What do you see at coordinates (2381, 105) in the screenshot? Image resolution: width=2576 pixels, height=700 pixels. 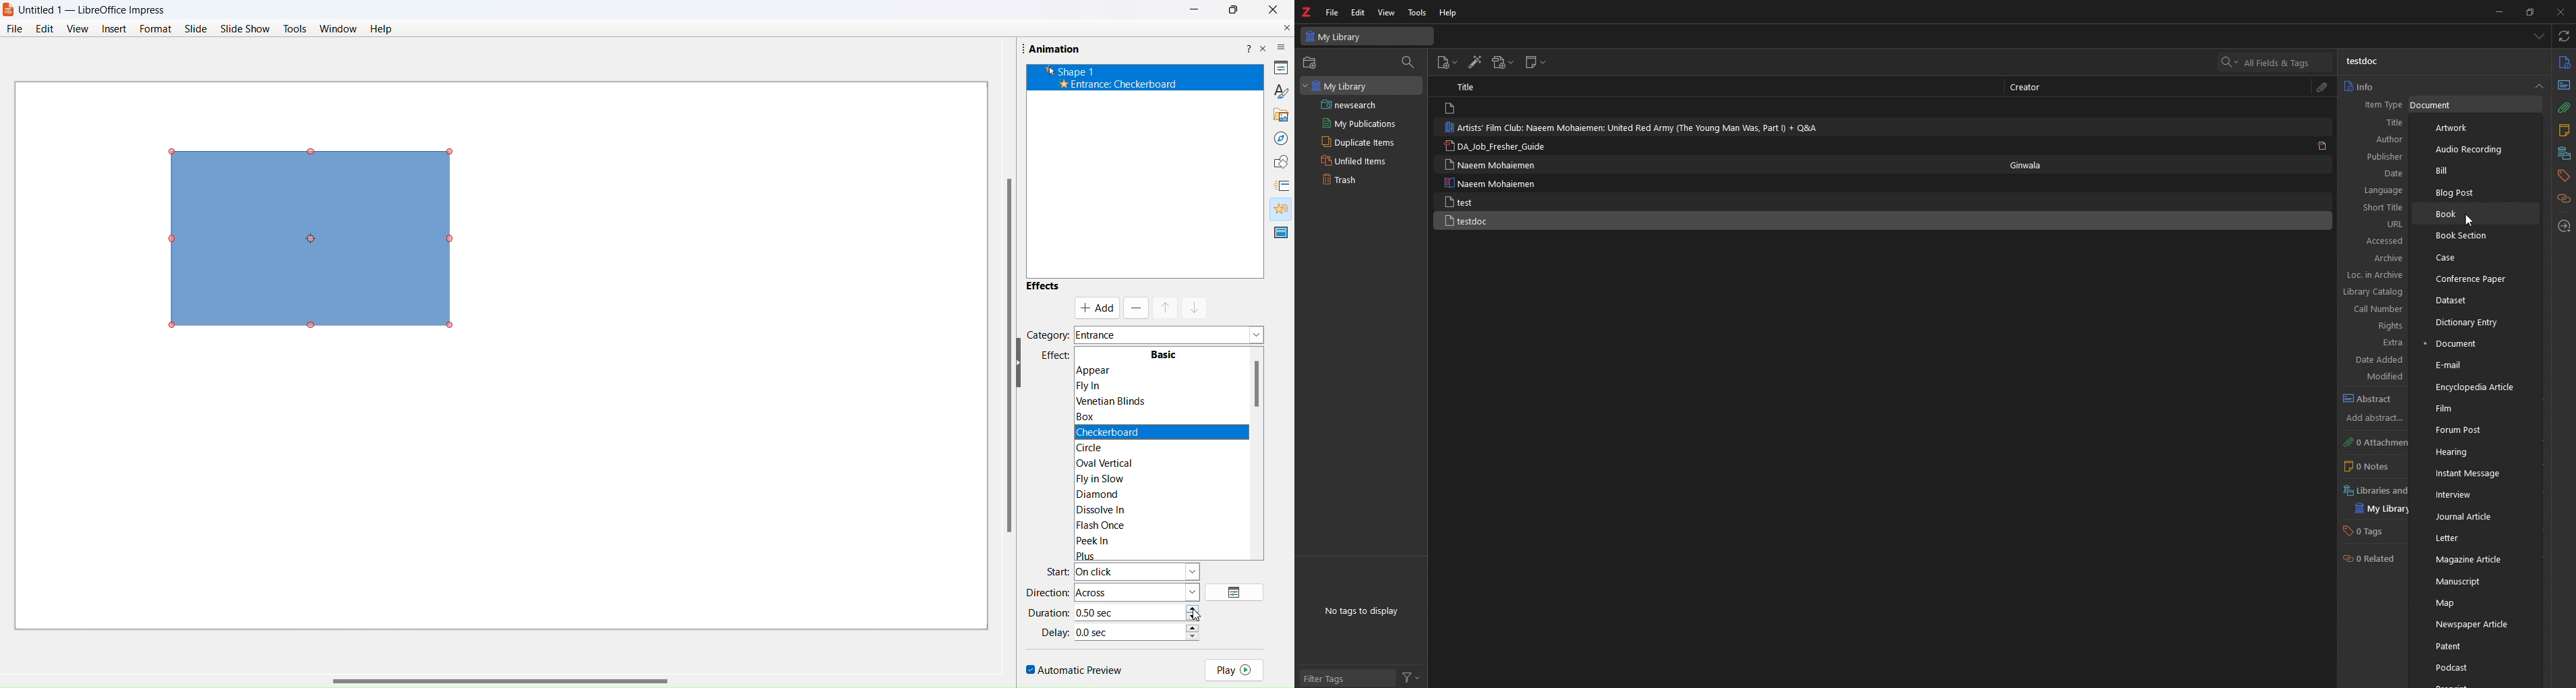 I see `item type` at bounding box center [2381, 105].